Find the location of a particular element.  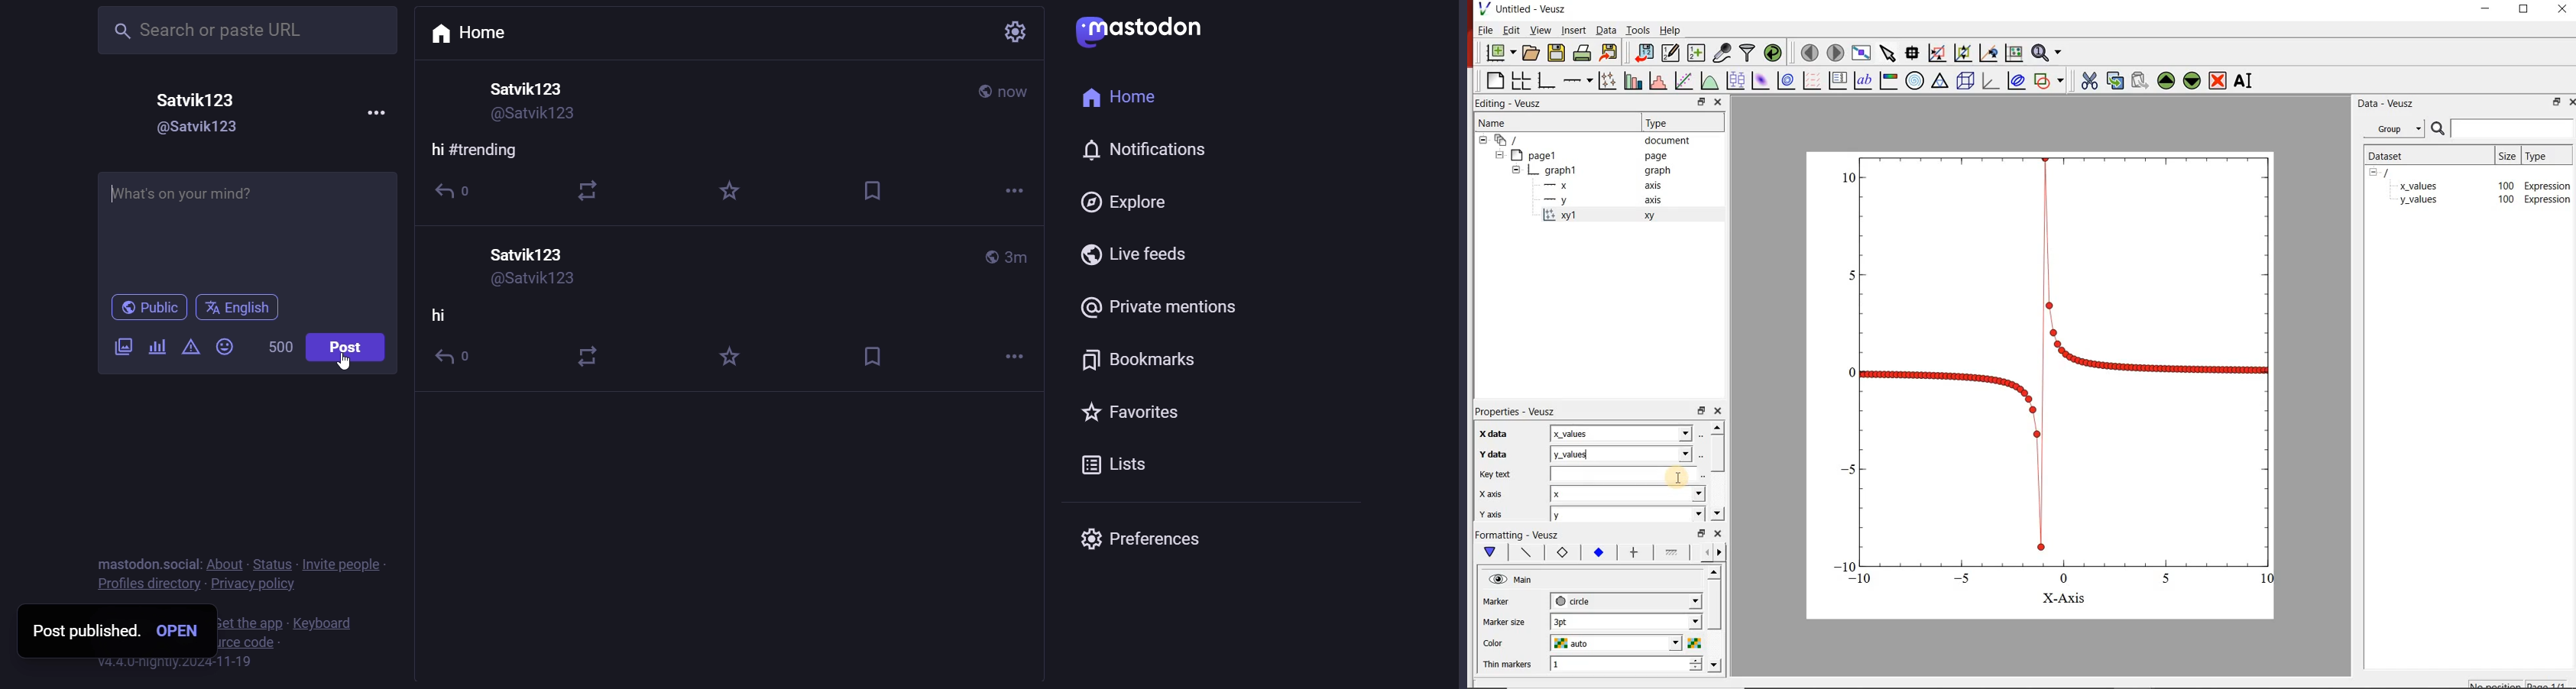

auto is located at coordinates (1614, 642).